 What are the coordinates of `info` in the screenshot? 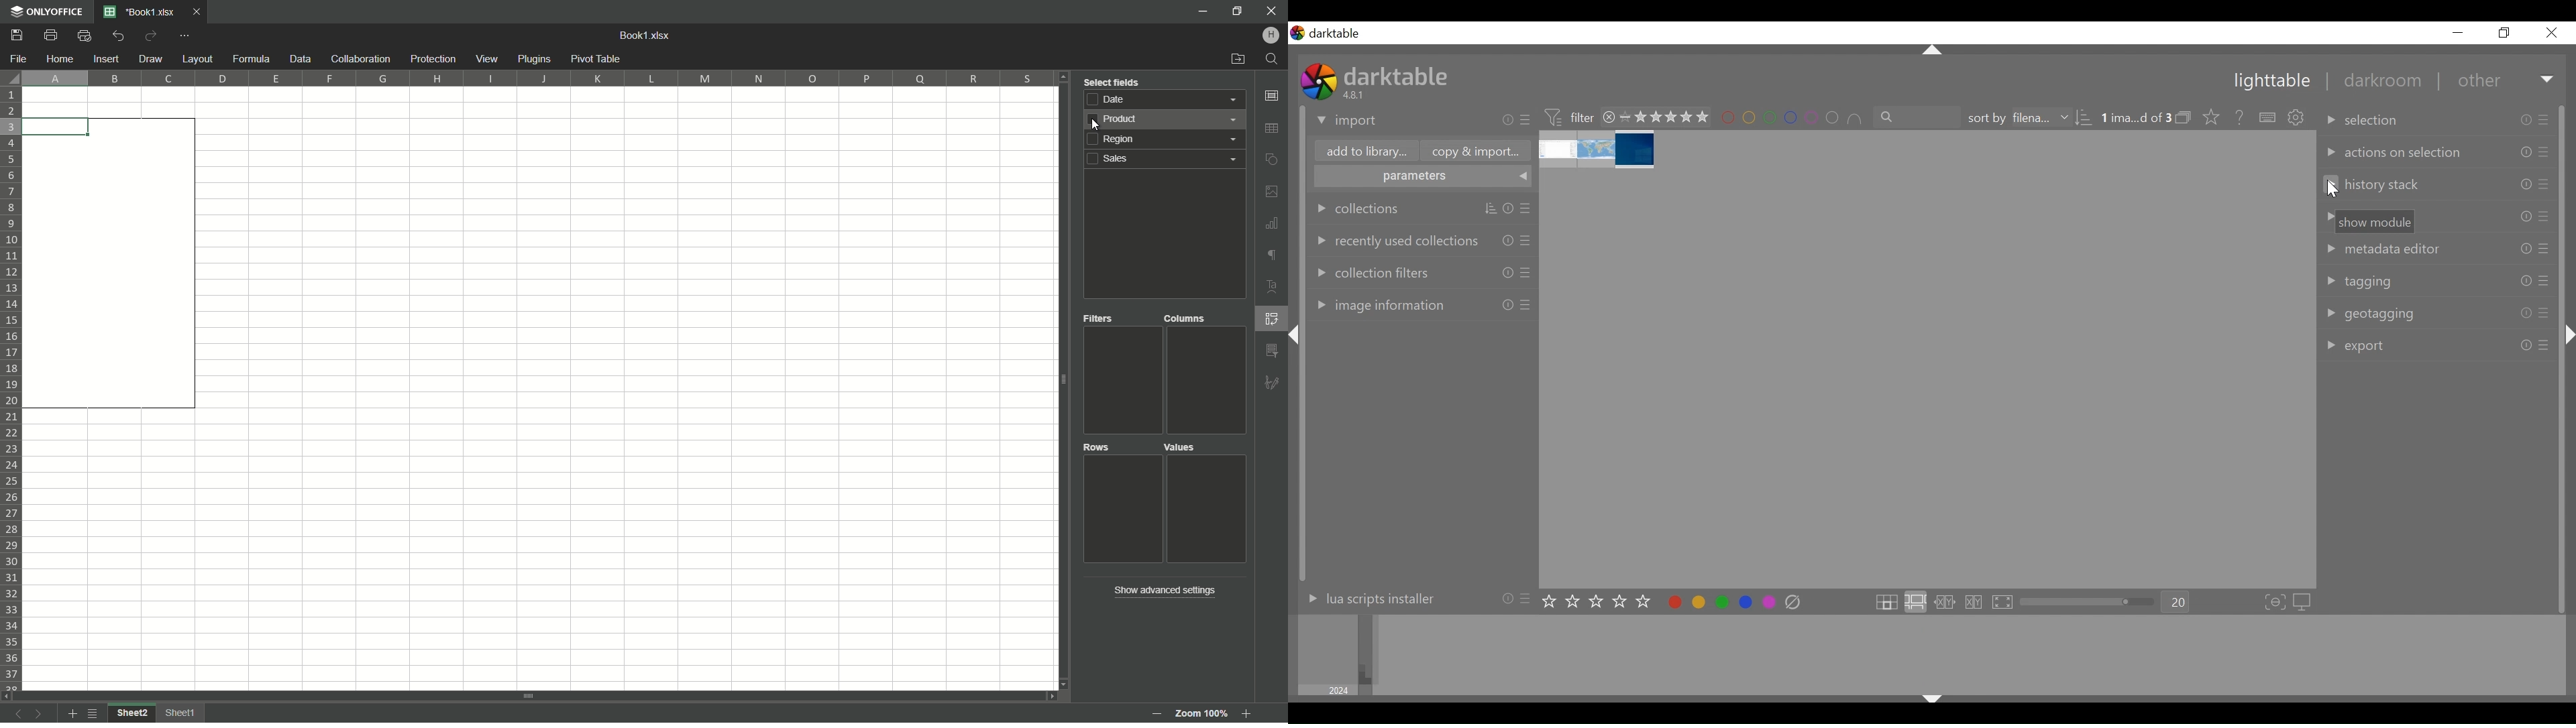 It's located at (1508, 239).